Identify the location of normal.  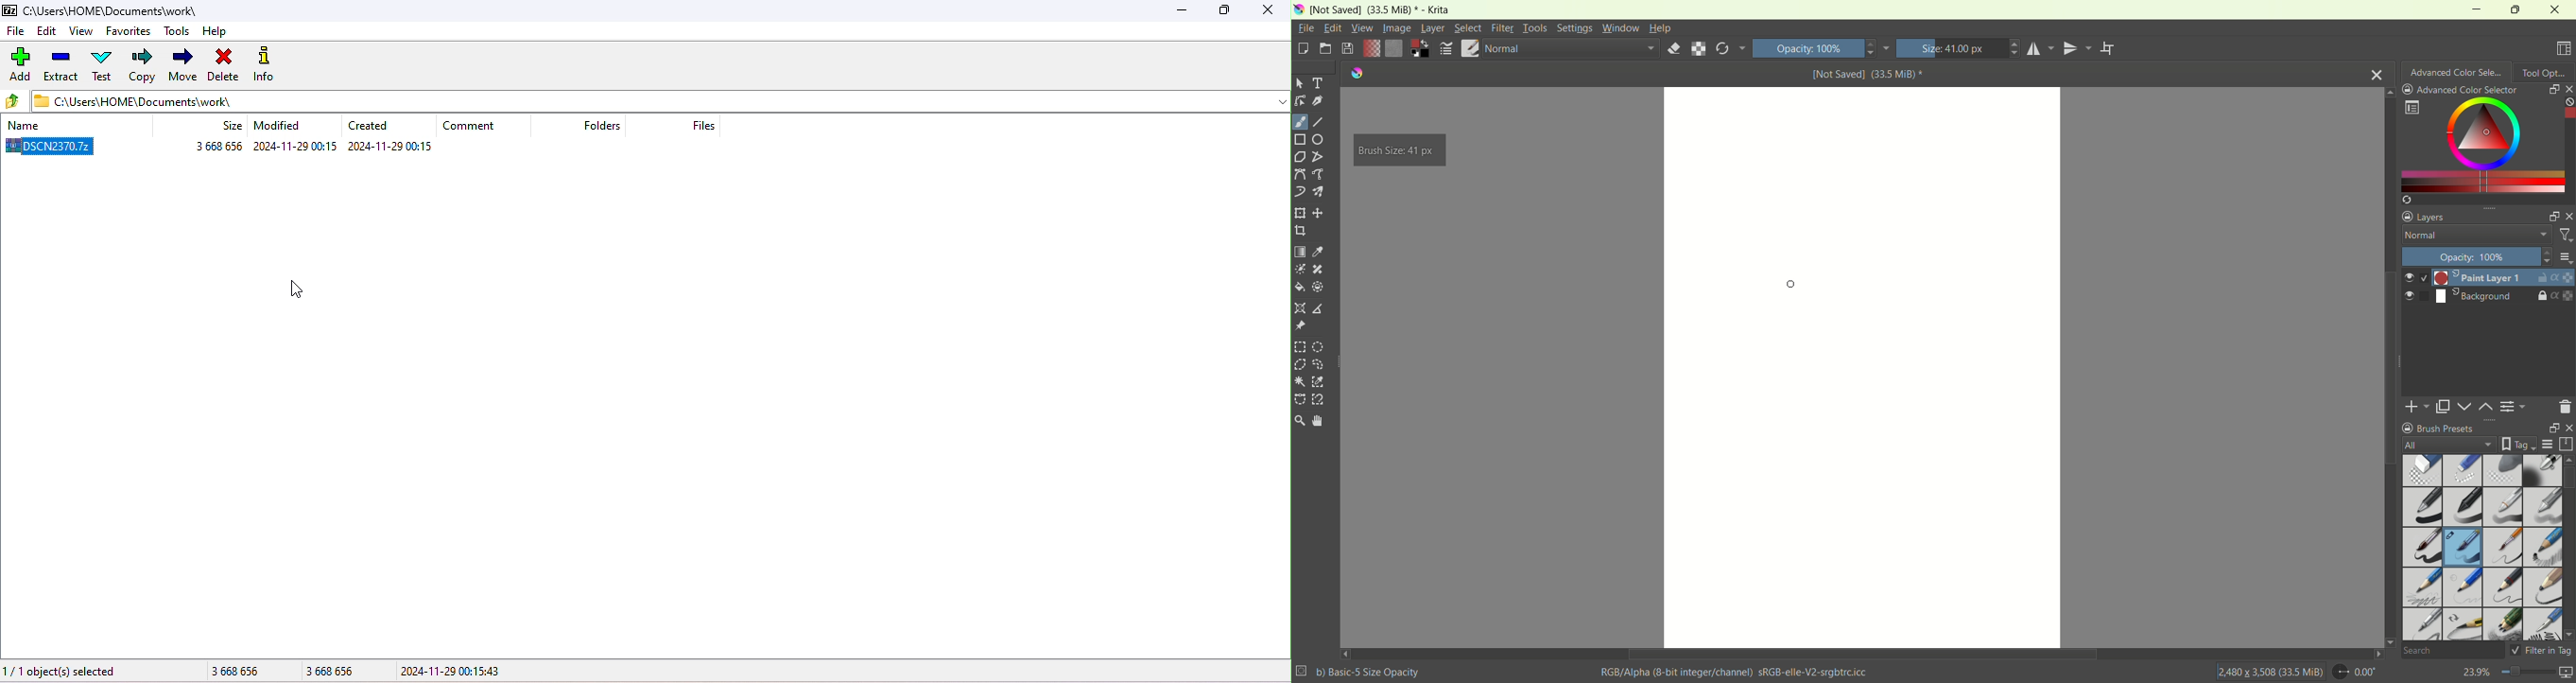
(1570, 50).